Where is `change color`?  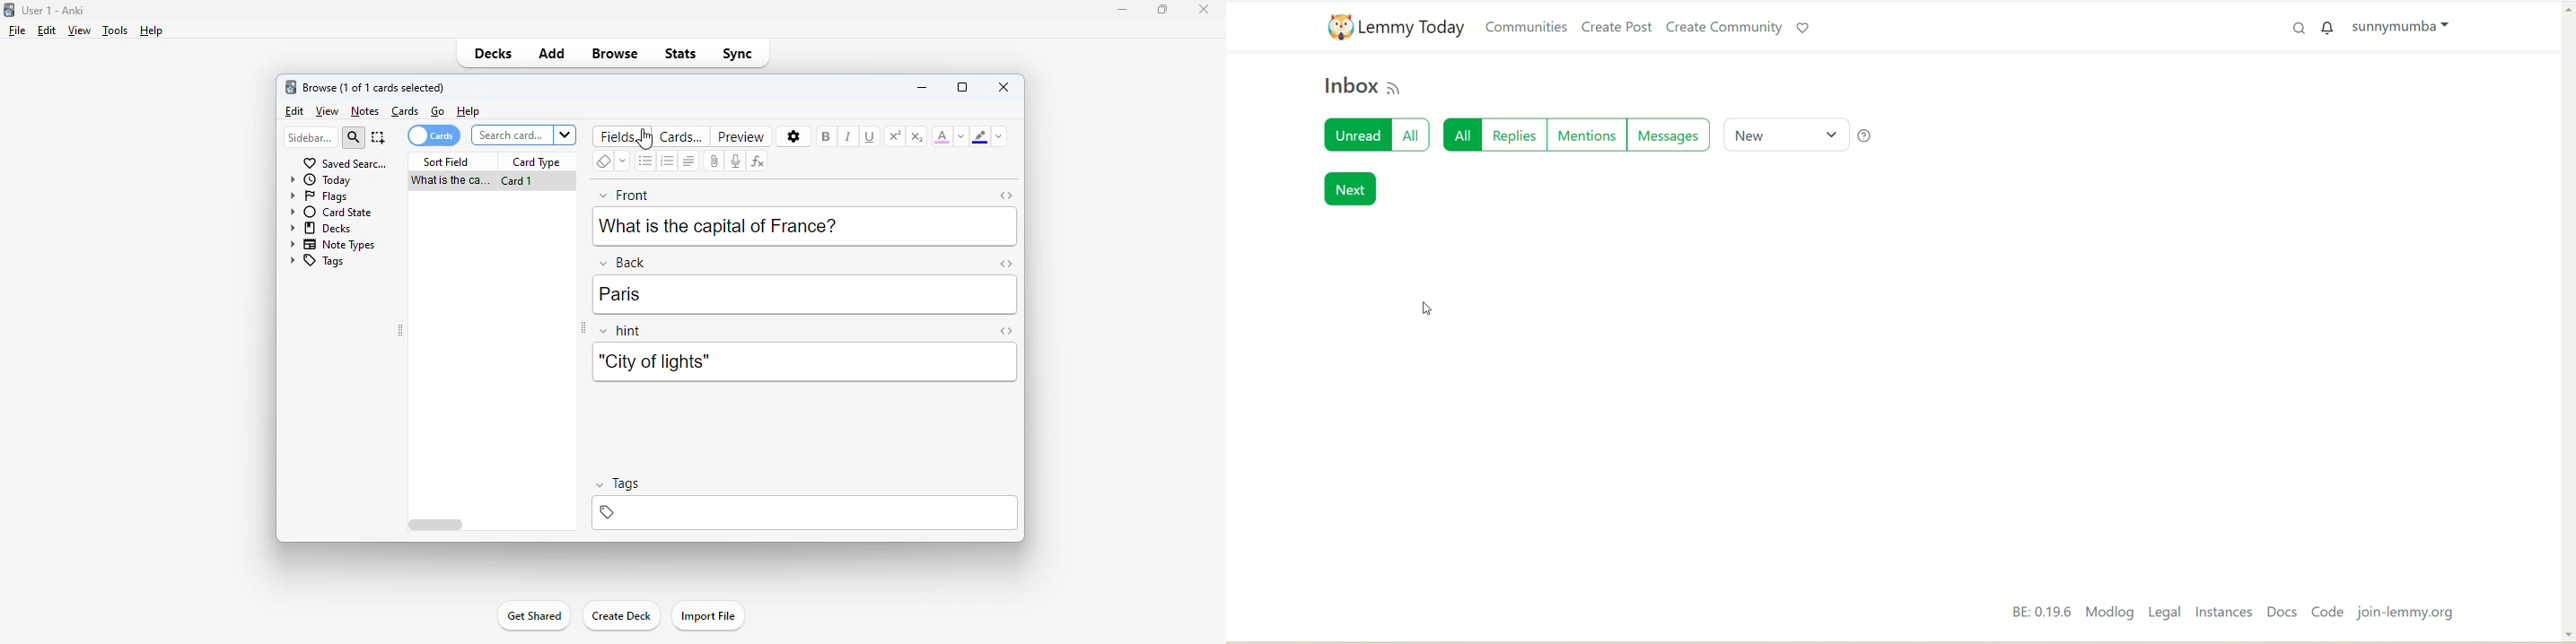
change color is located at coordinates (999, 136).